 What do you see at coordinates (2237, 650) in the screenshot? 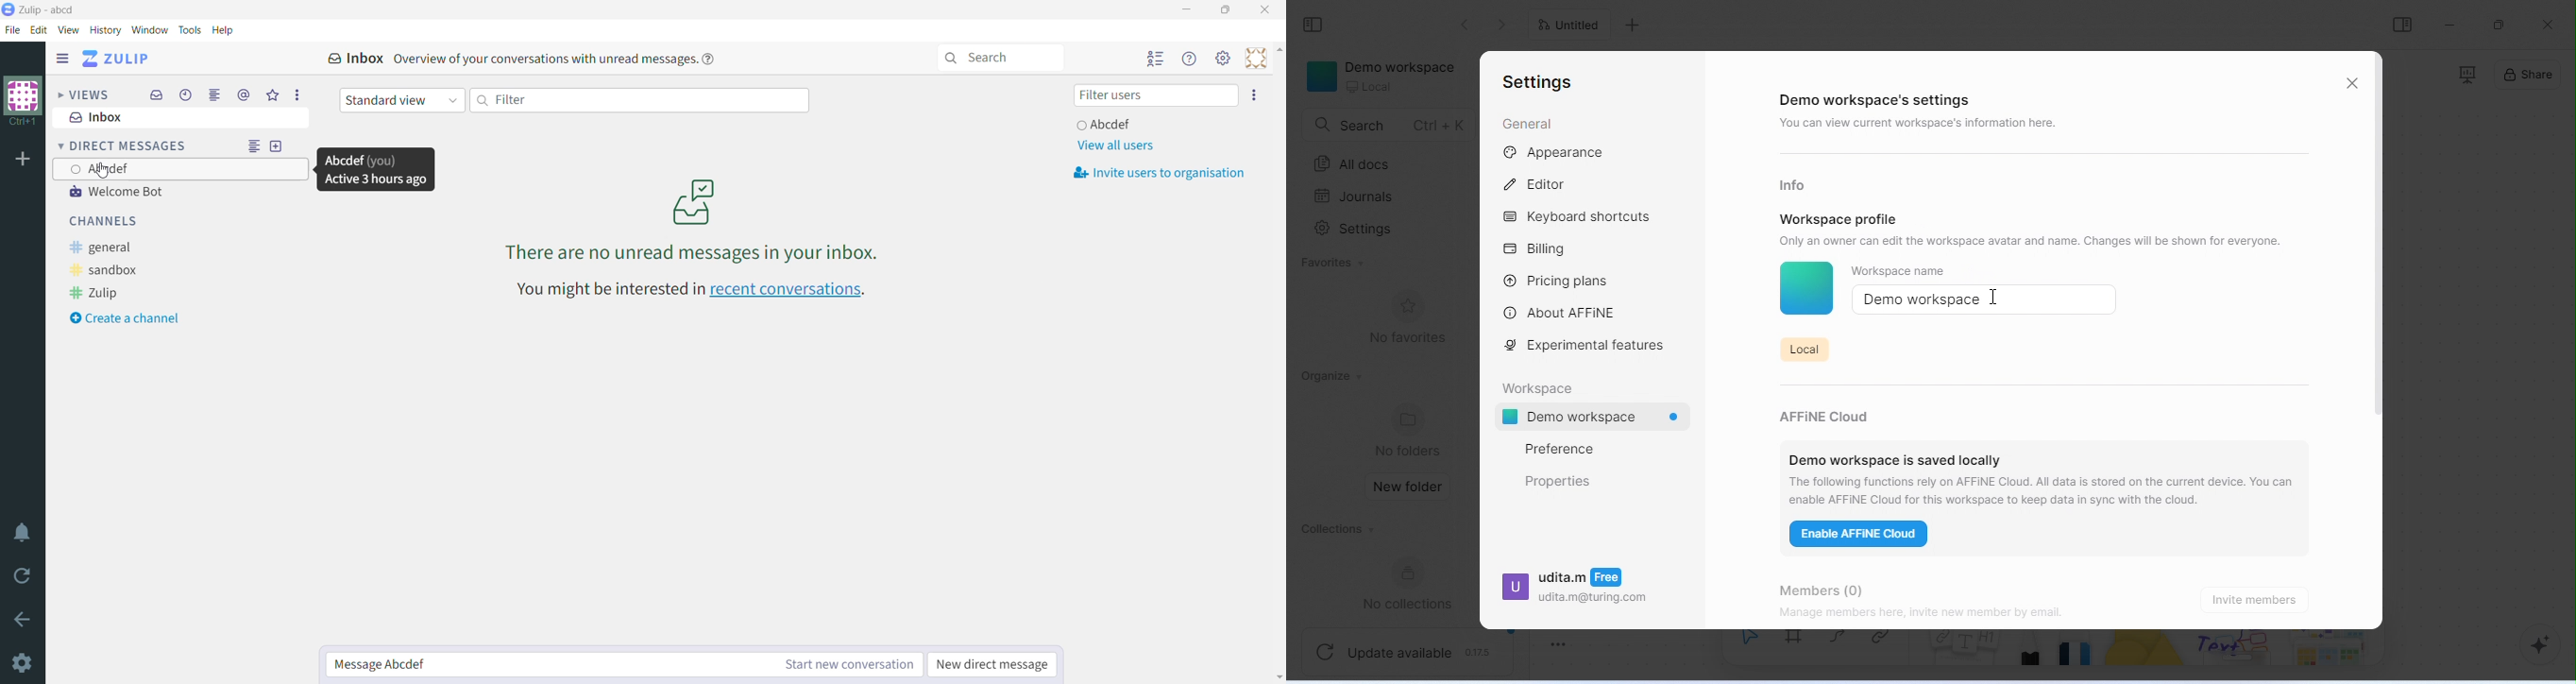
I see `others` at bounding box center [2237, 650].